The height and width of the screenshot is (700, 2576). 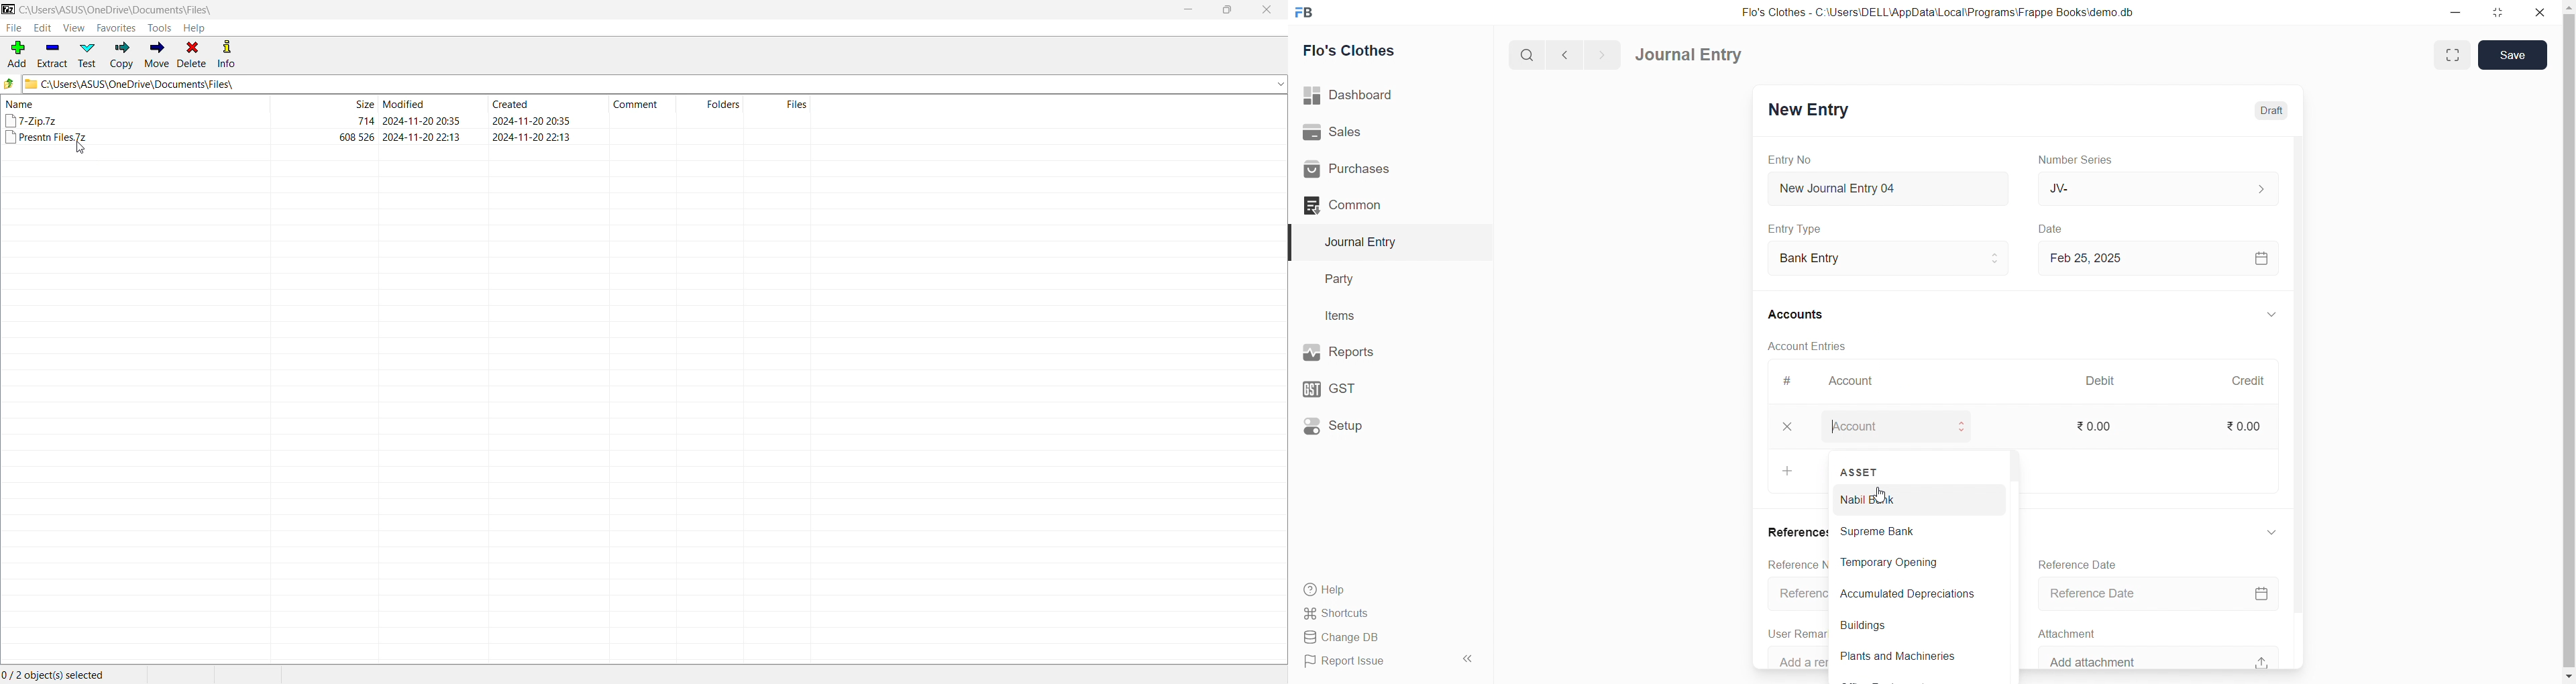 I want to click on Reference Date, so click(x=2081, y=563).